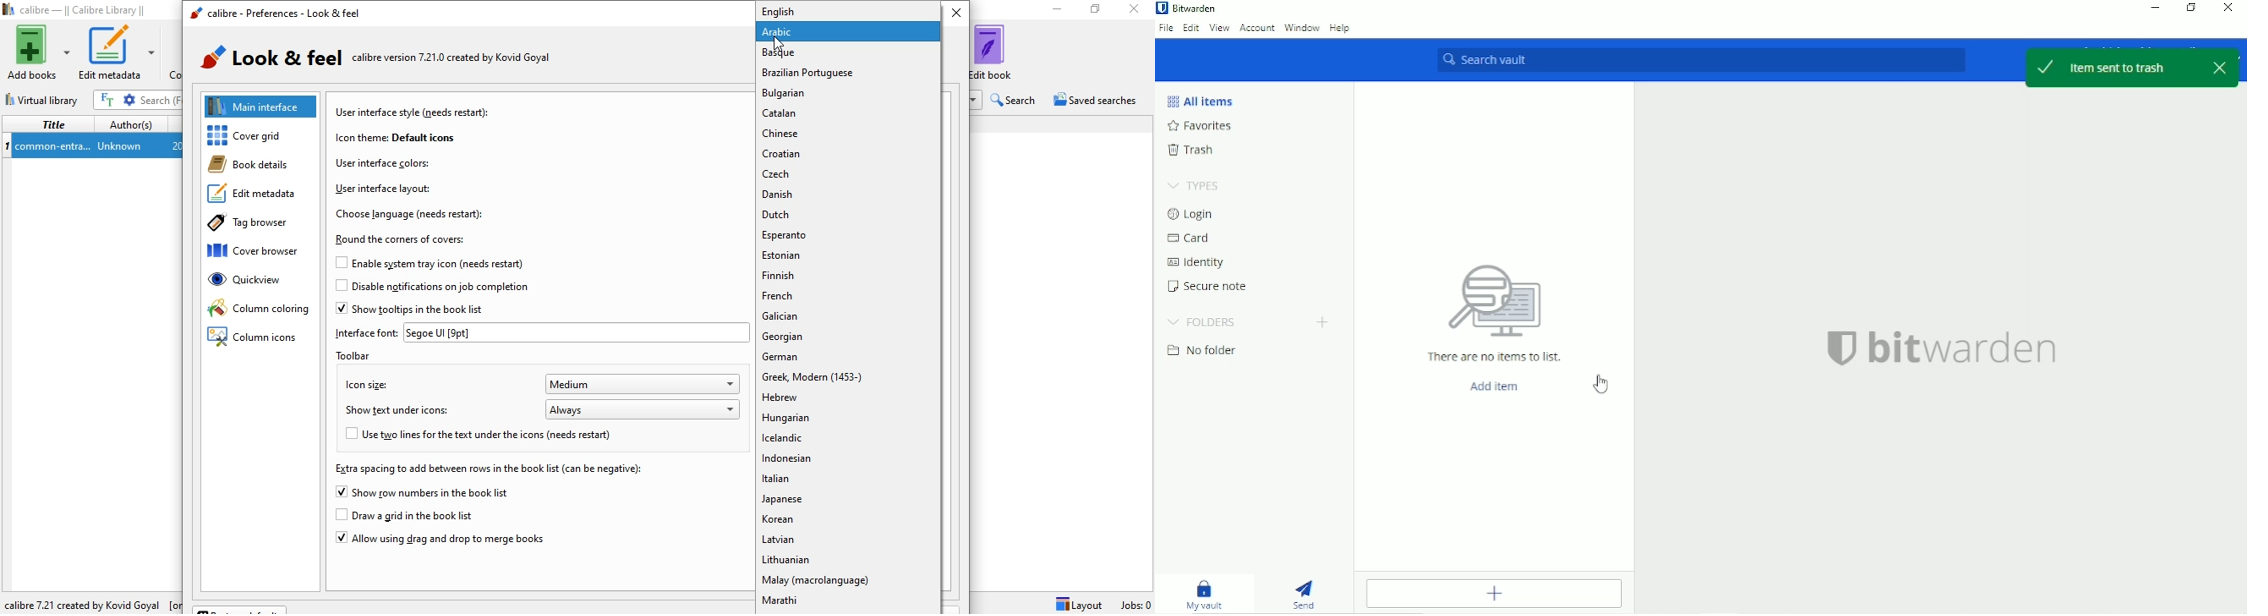 Image resolution: width=2268 pixels, height=616 pixels. What do you see at coordinates (91, 146) in the screenshot?
I see `one book entry` at bounding box center [91, 146].